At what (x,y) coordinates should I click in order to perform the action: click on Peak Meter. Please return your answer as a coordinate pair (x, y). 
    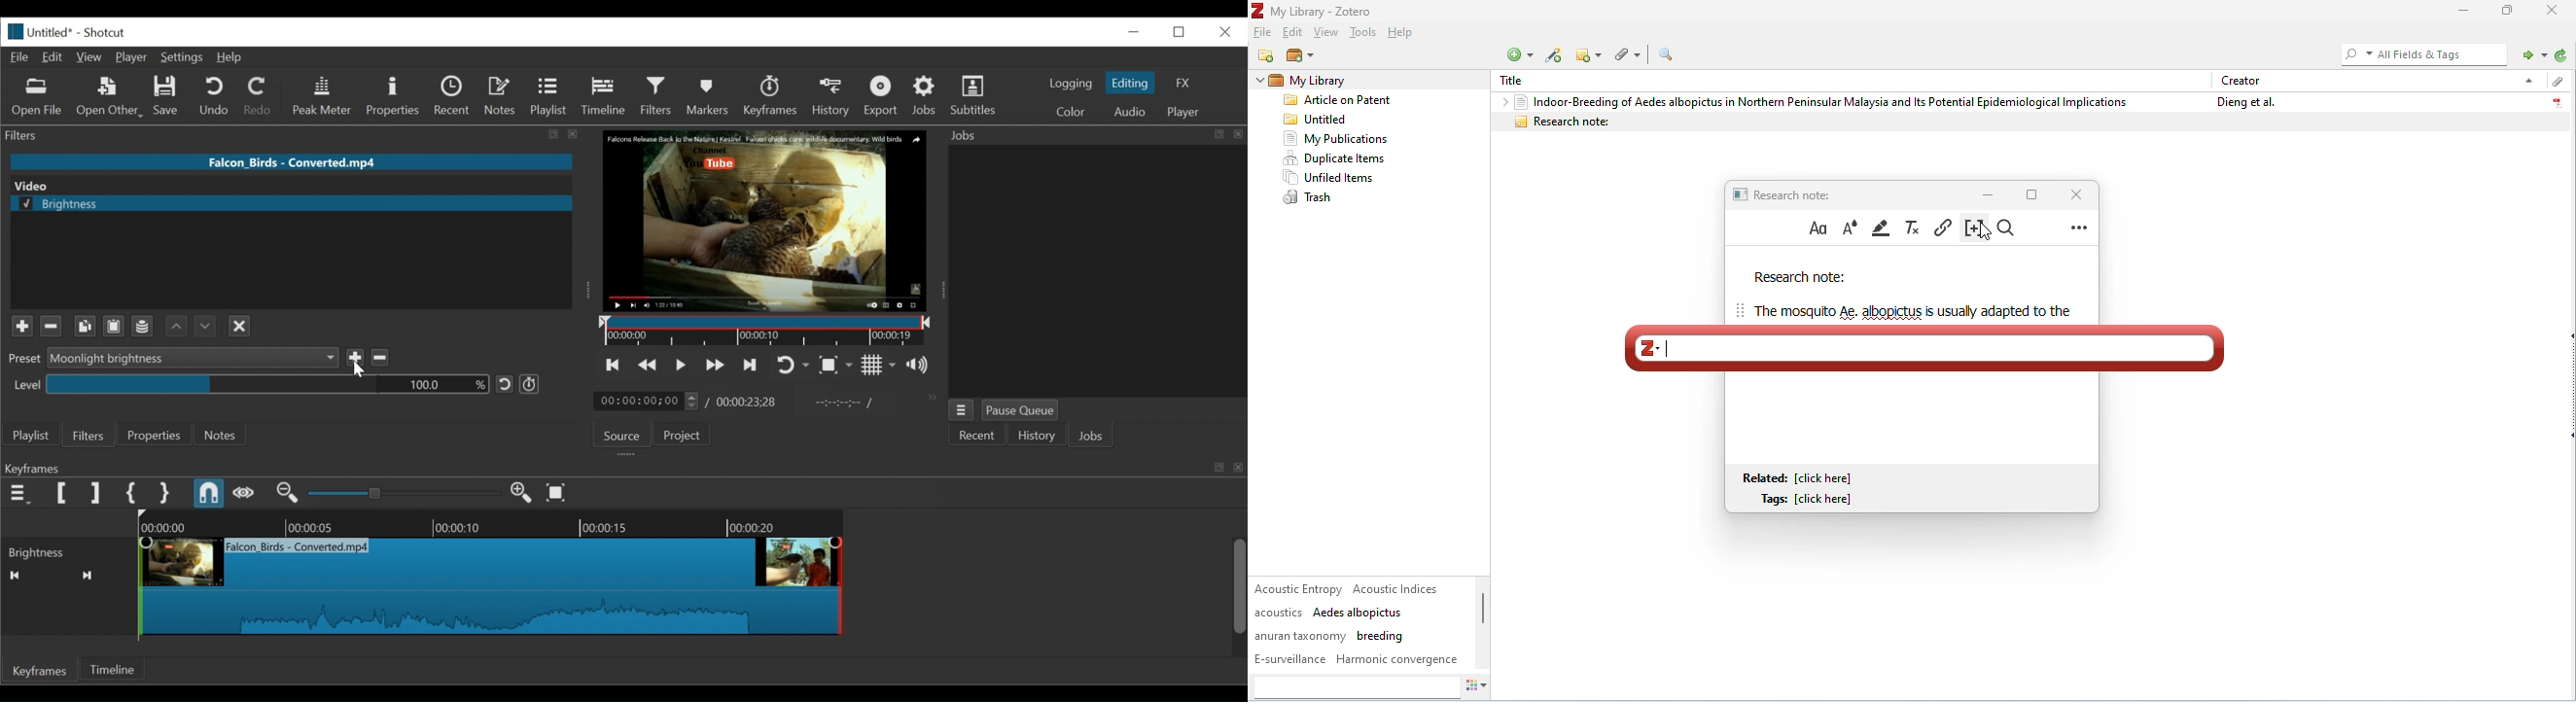
    Looking at the image, I should click on (322, 97).